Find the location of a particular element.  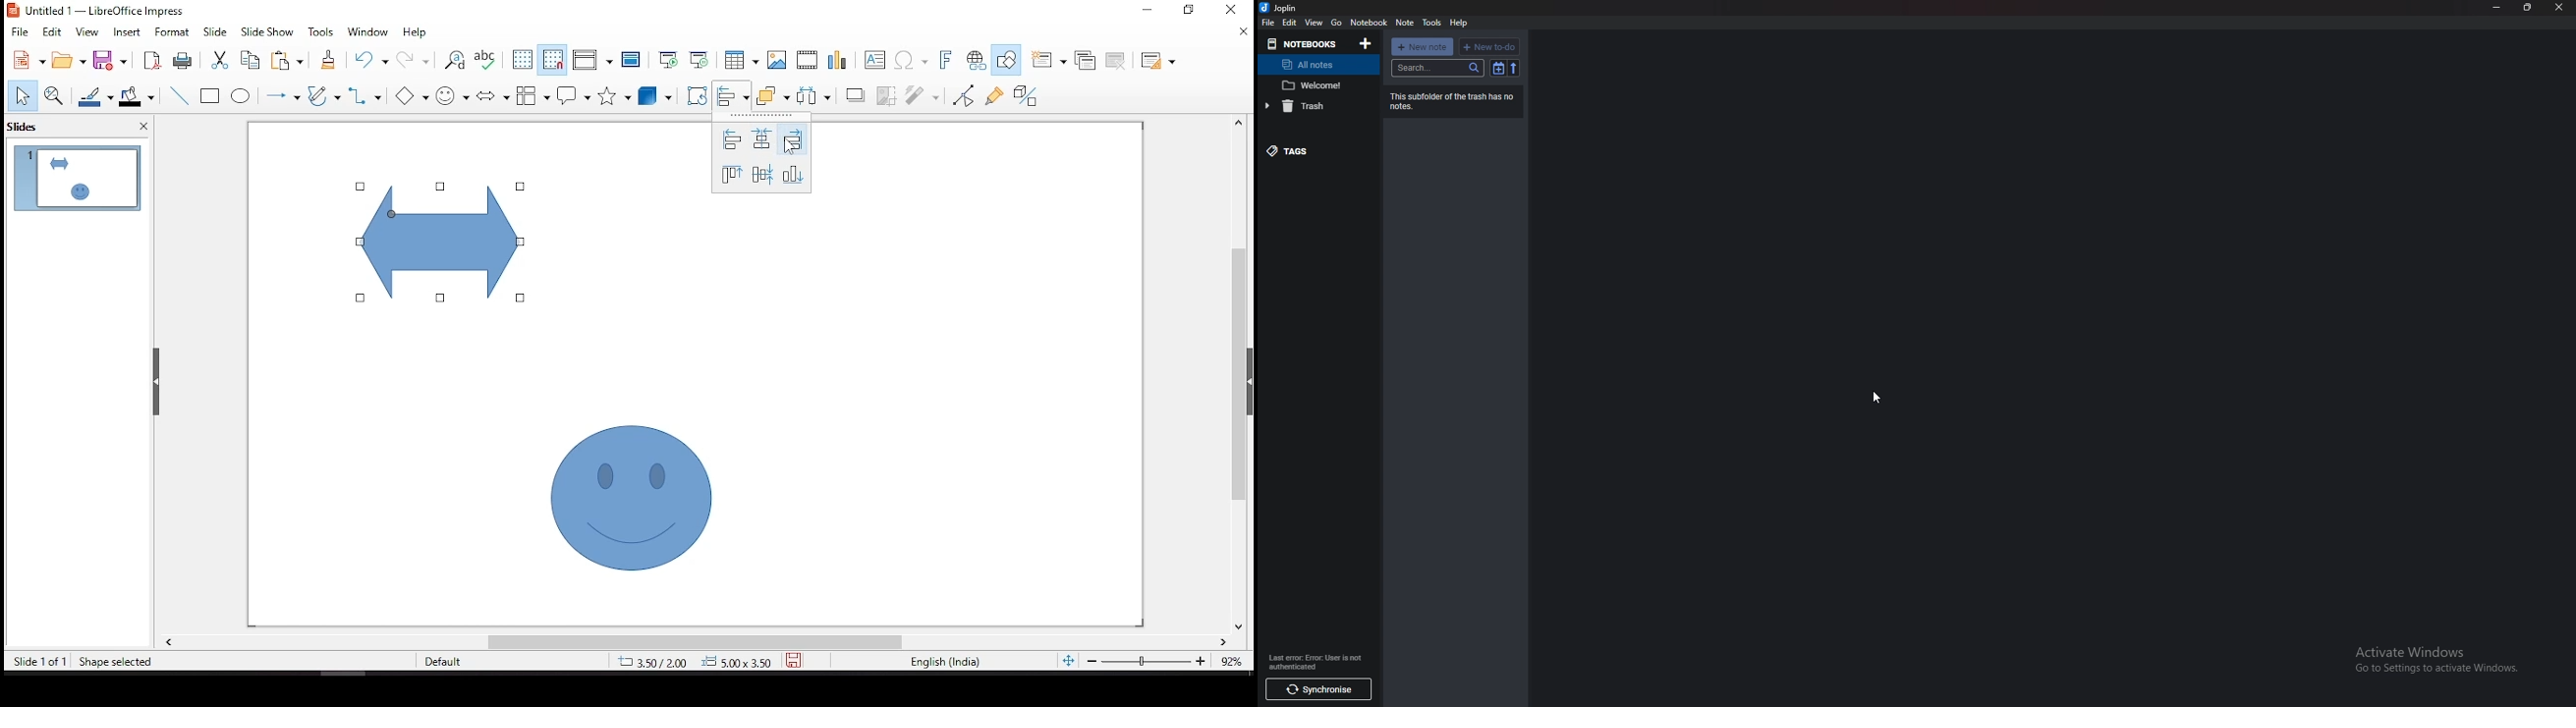

open is located at coordinates (70, 61).